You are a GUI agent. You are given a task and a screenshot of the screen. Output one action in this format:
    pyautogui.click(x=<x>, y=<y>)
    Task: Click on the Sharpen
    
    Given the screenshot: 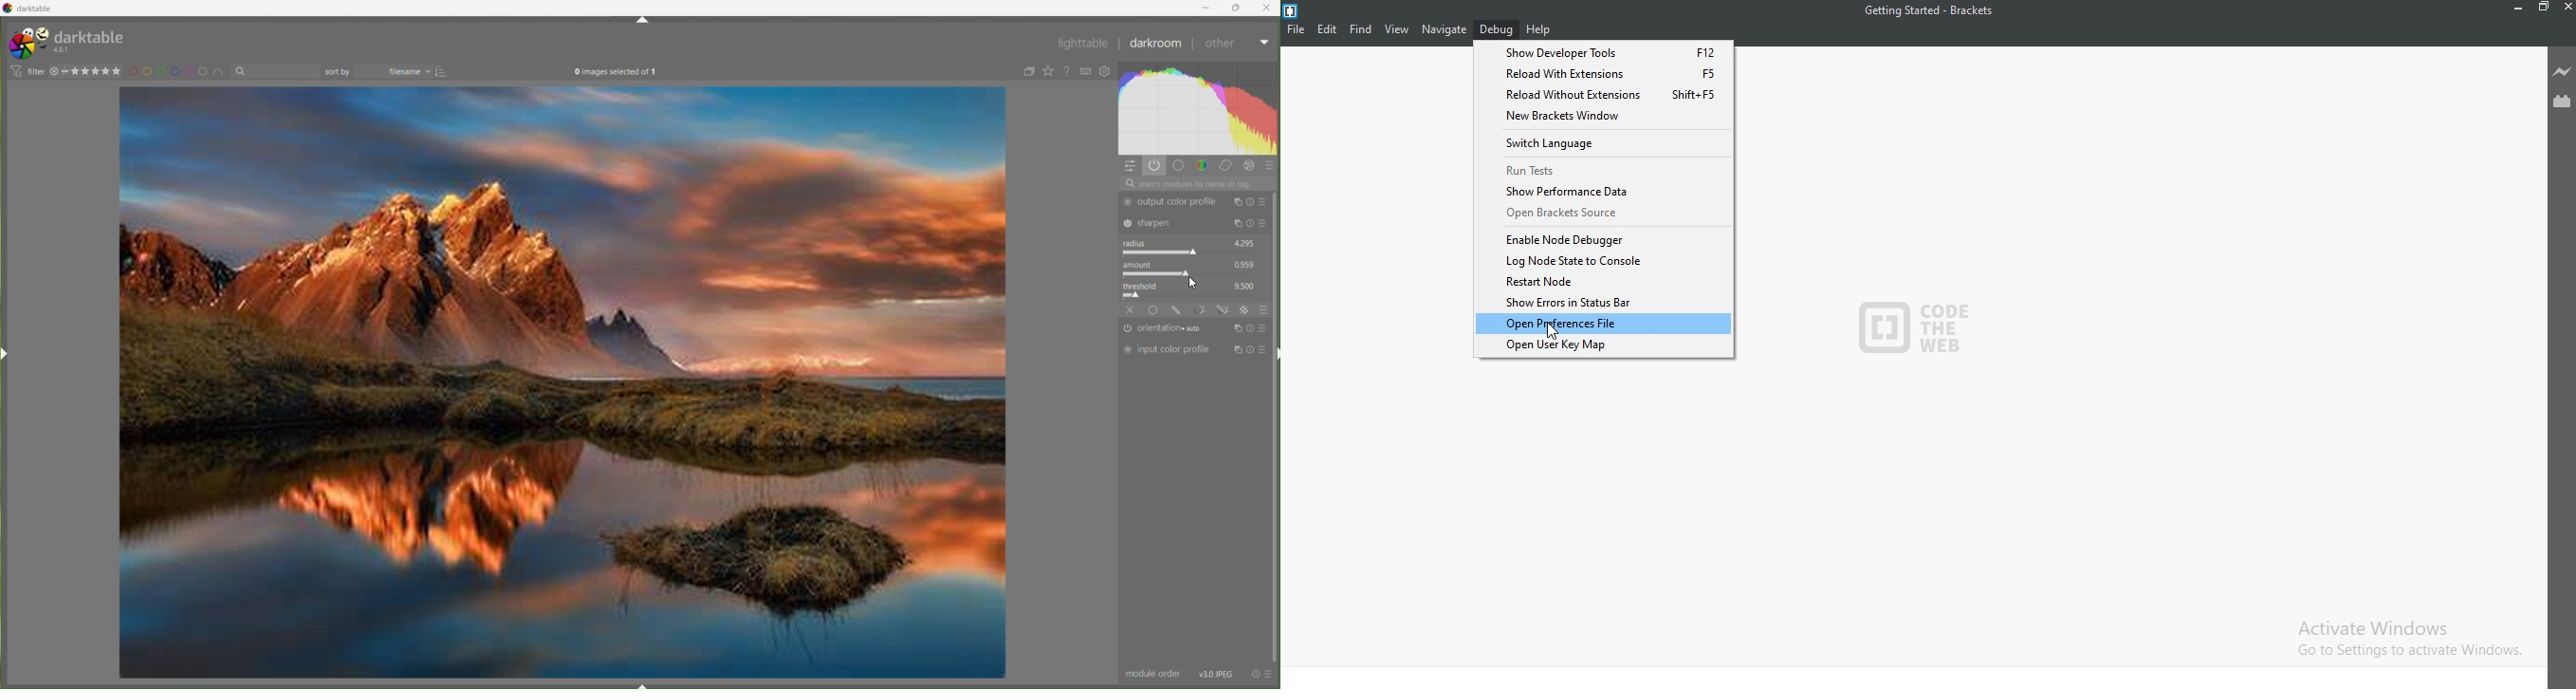 What is the action you would take?
    pyautogui.click(x=1174, y=222)
    